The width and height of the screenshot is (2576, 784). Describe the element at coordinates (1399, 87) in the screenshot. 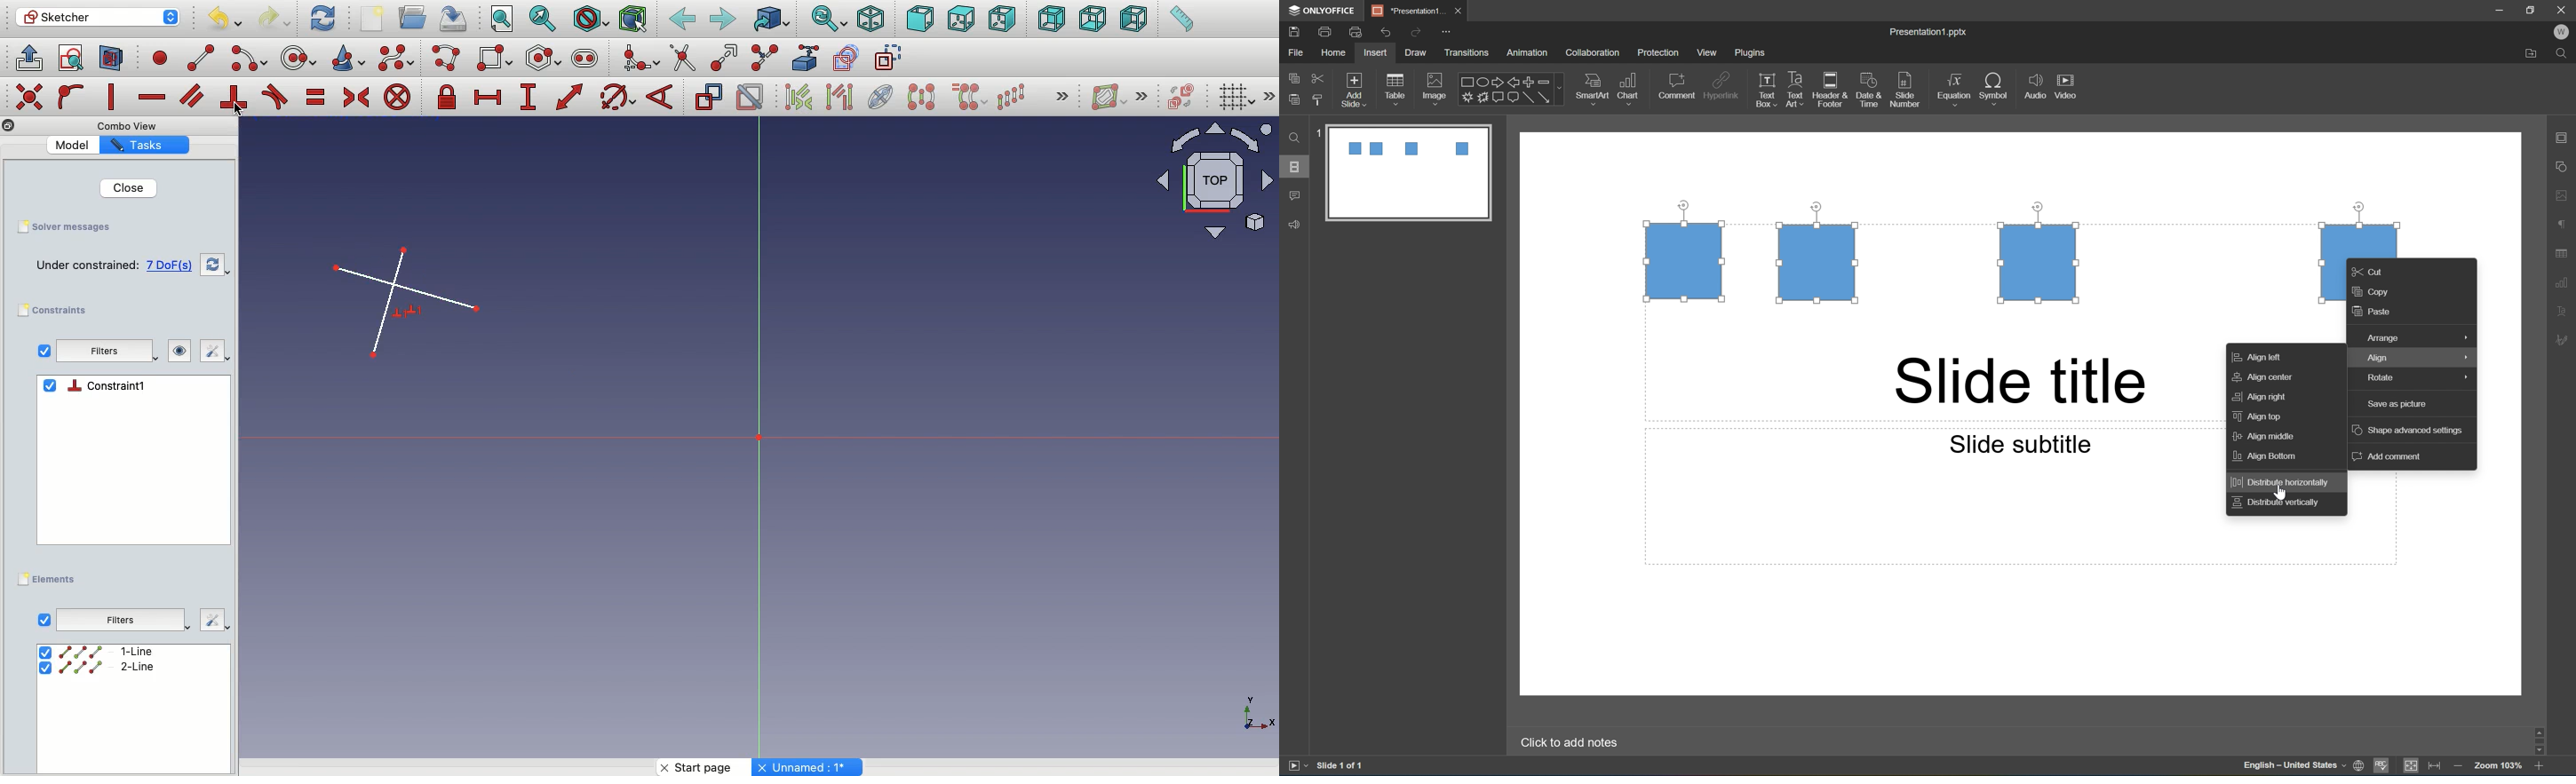

I see `table` at that location.